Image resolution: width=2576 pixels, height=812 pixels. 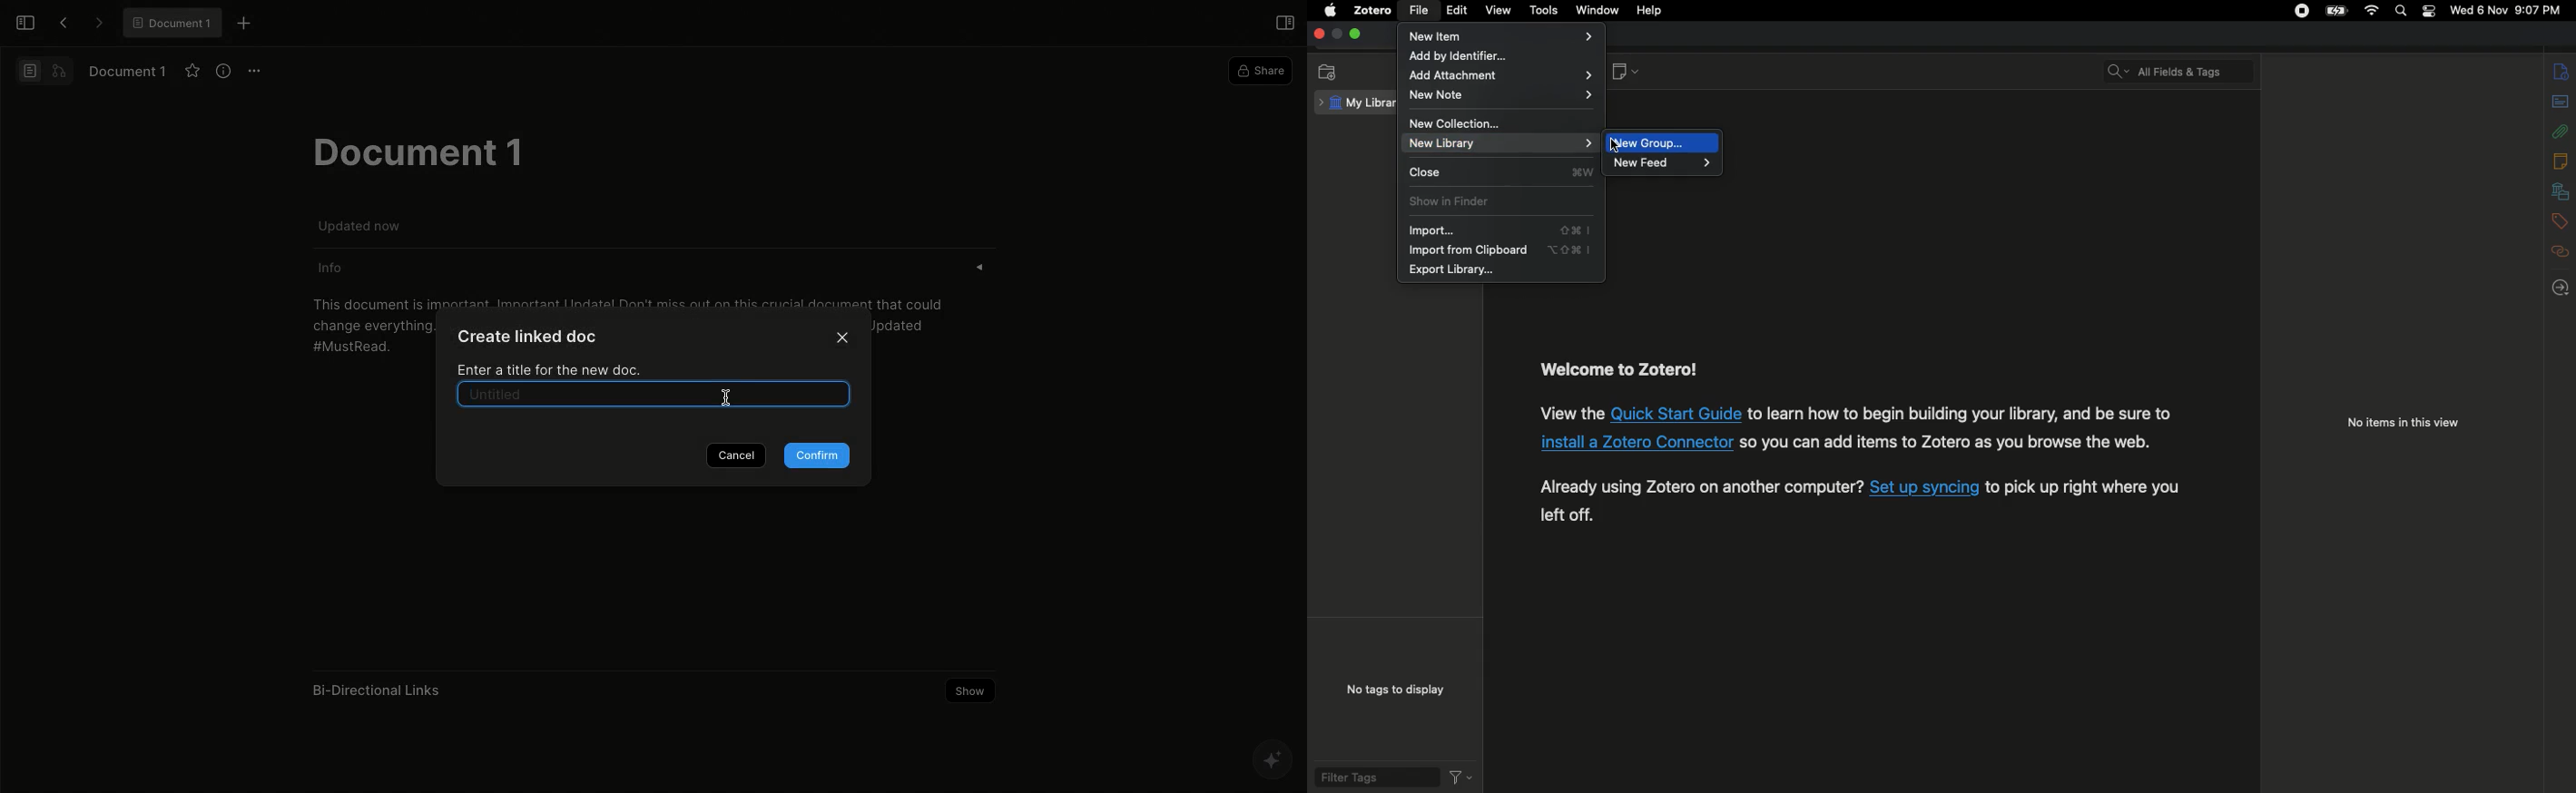 I want to click on Share, so click(x=1258, y=70).